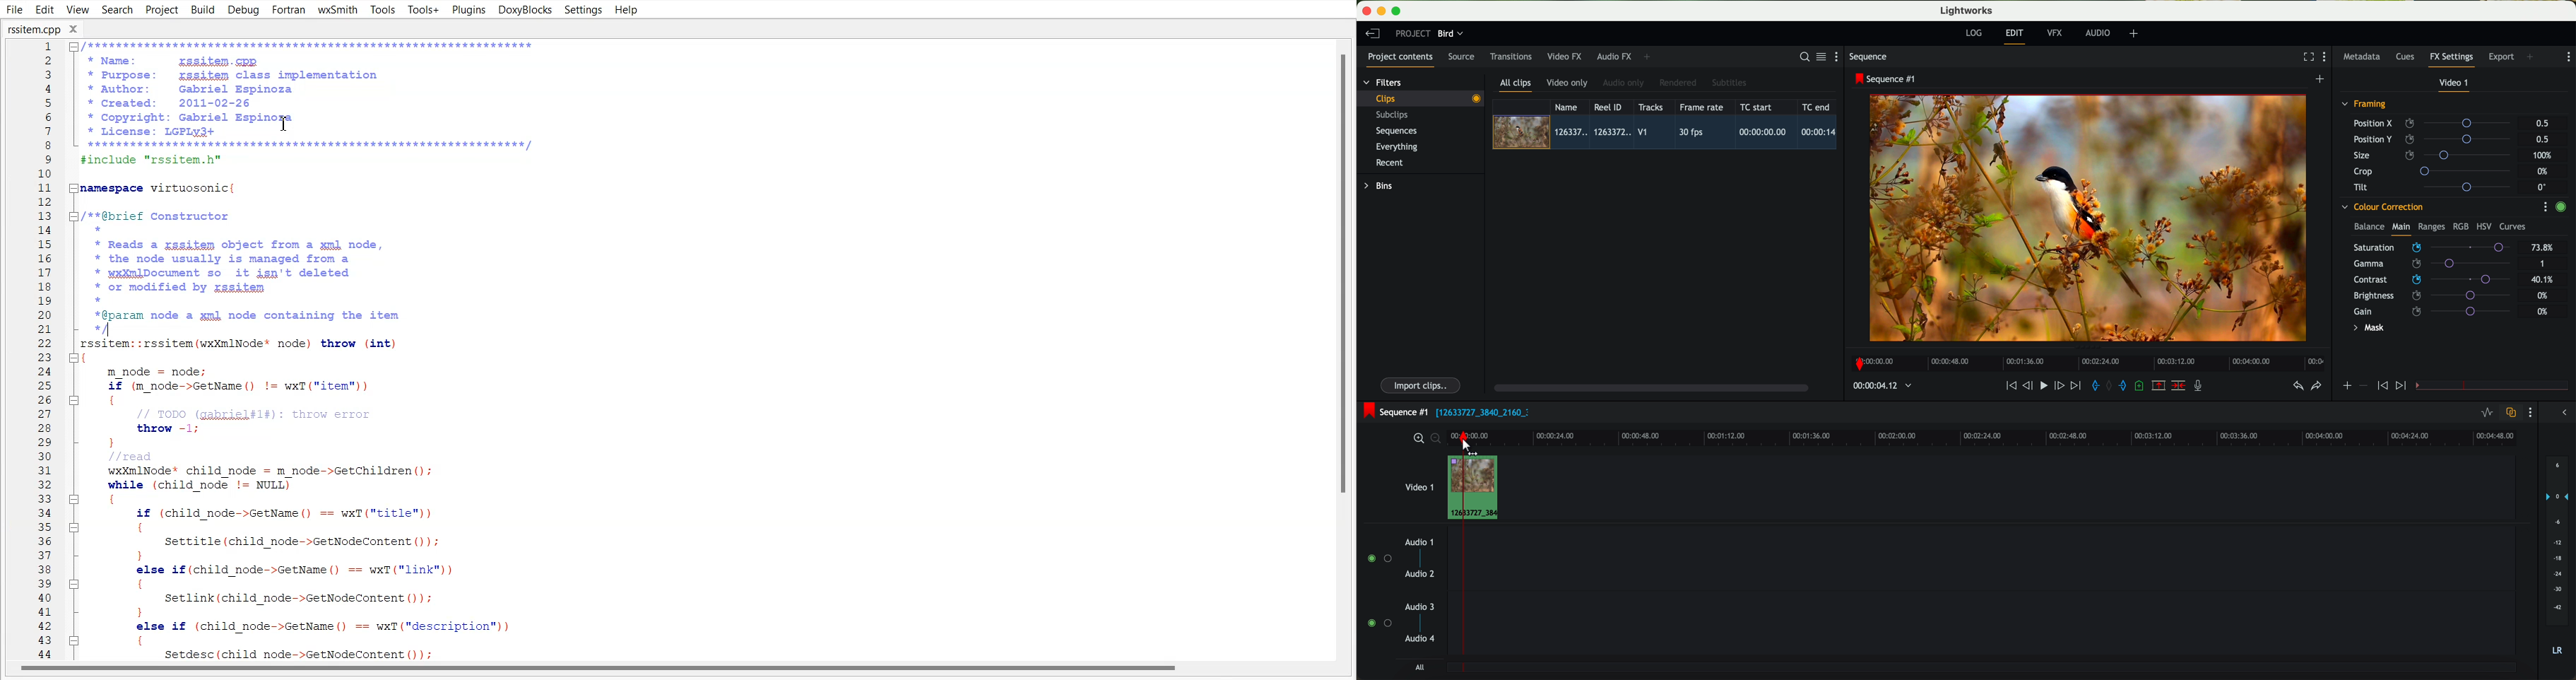 Image resolution: width=2576 pixels, height=700 pixels. What do you see at coordinates (1974, 33) in the screenshot?
I see `log` at bounding box center [1974, 33].